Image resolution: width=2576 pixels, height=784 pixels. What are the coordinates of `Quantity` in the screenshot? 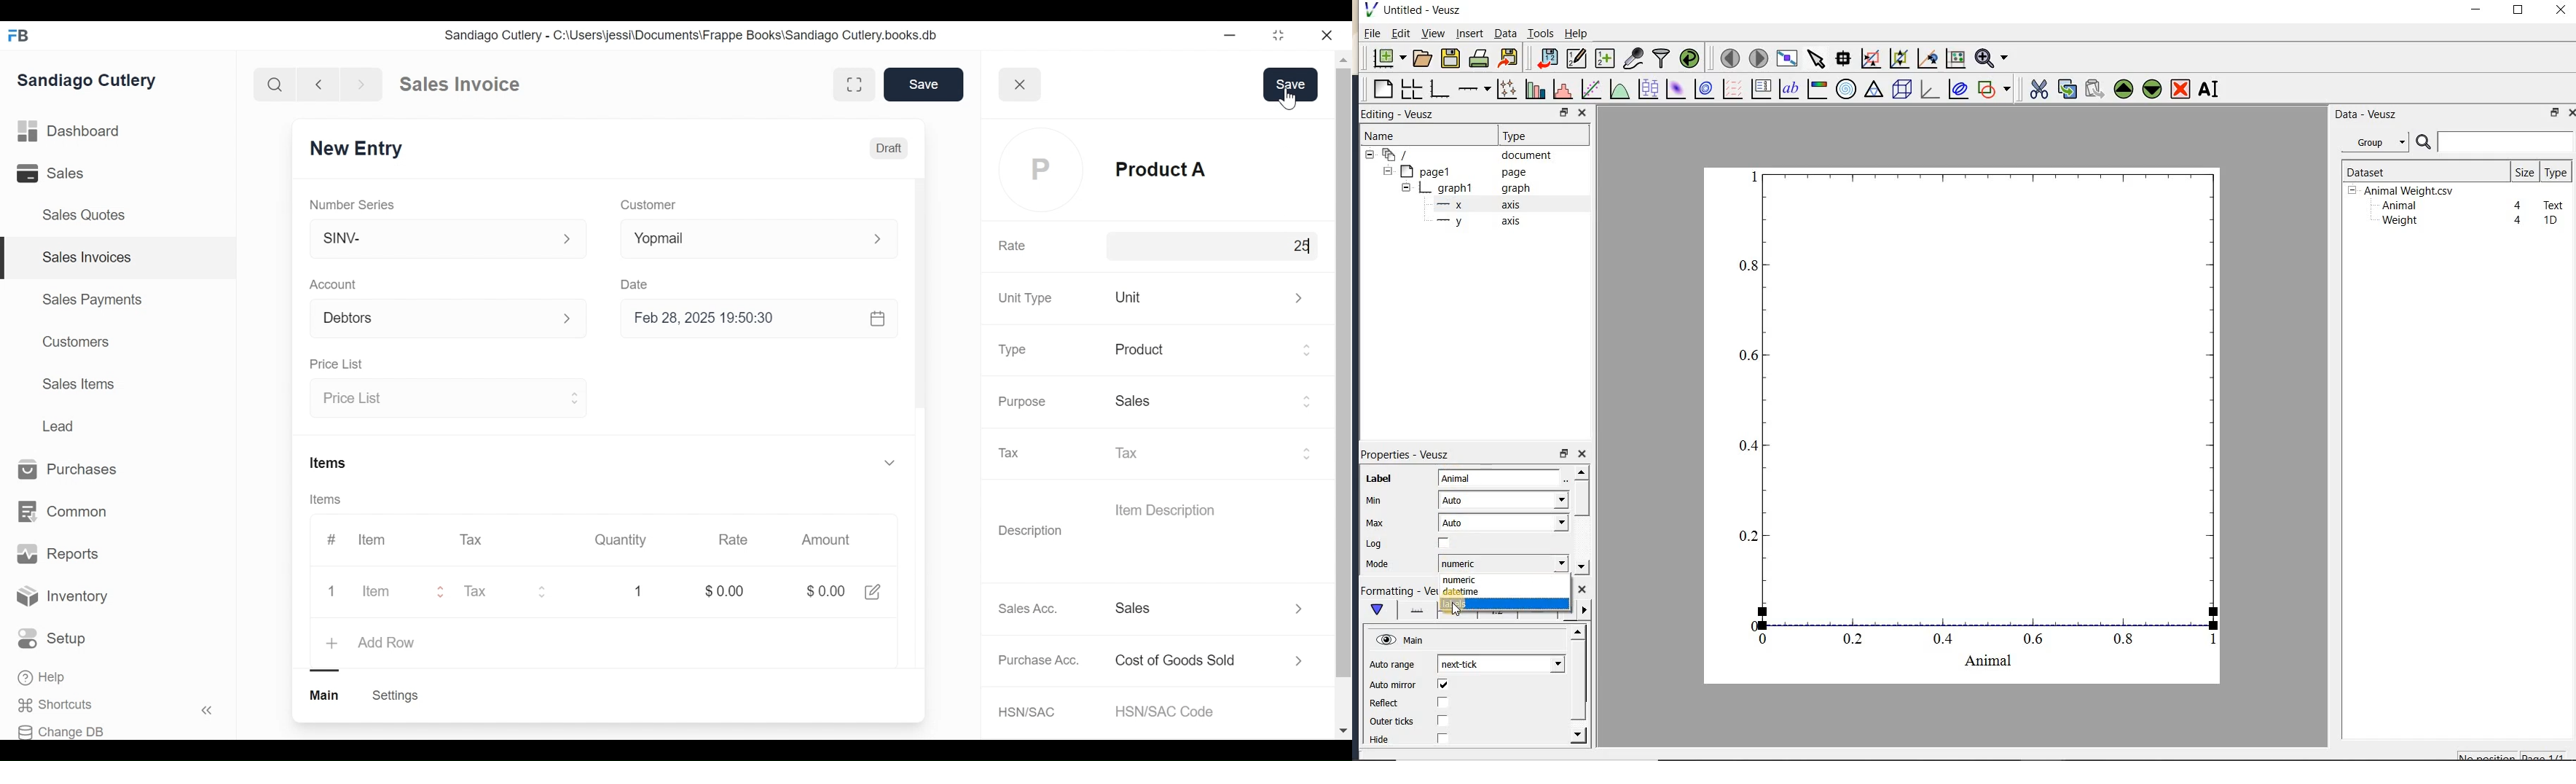 It's located at (620, 540).